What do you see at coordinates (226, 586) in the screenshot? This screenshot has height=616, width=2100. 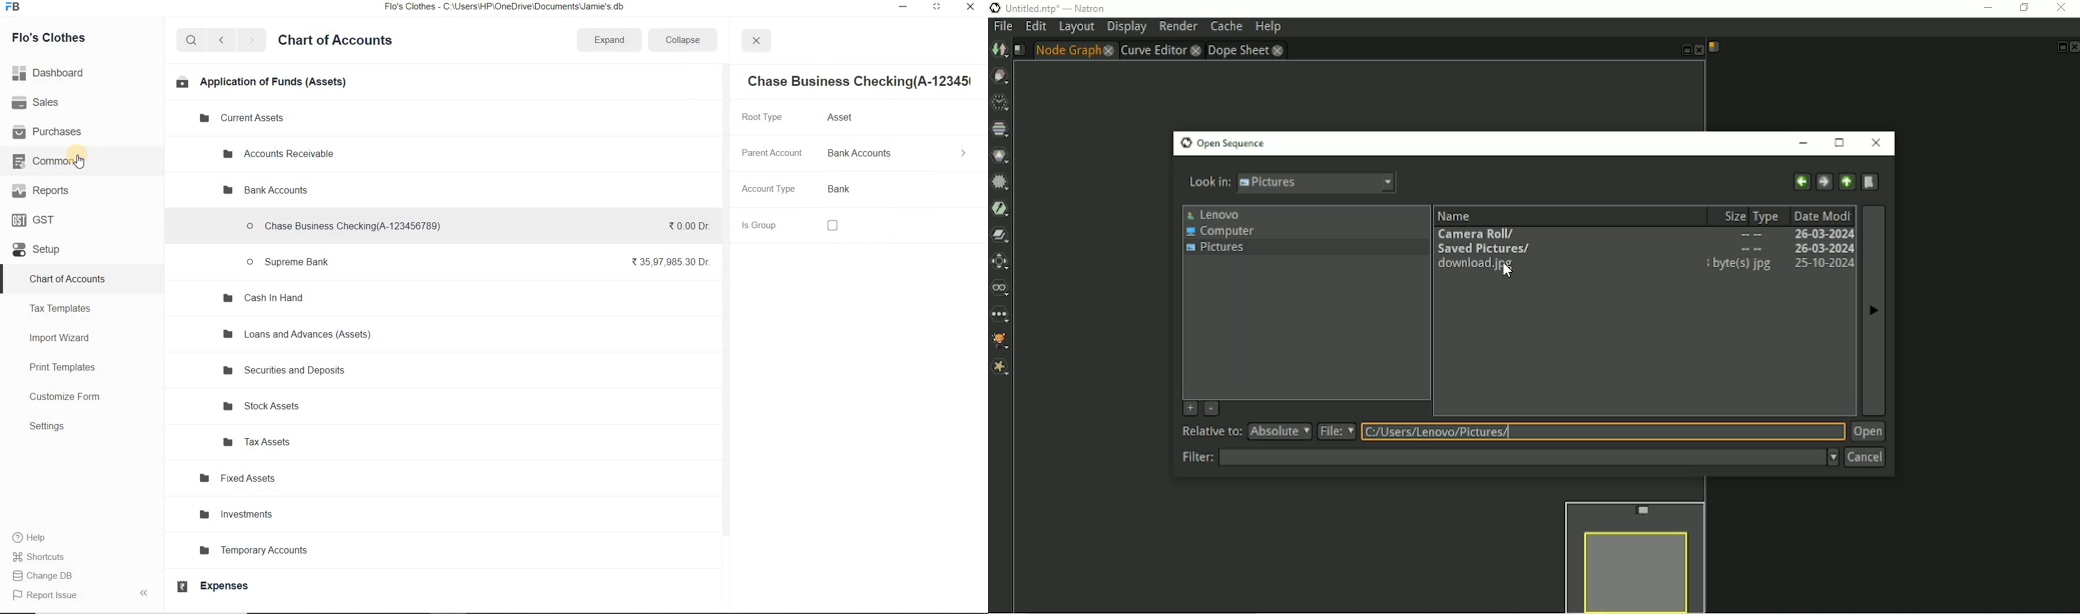 I see `Expenses` at bounding box center [226, 586].